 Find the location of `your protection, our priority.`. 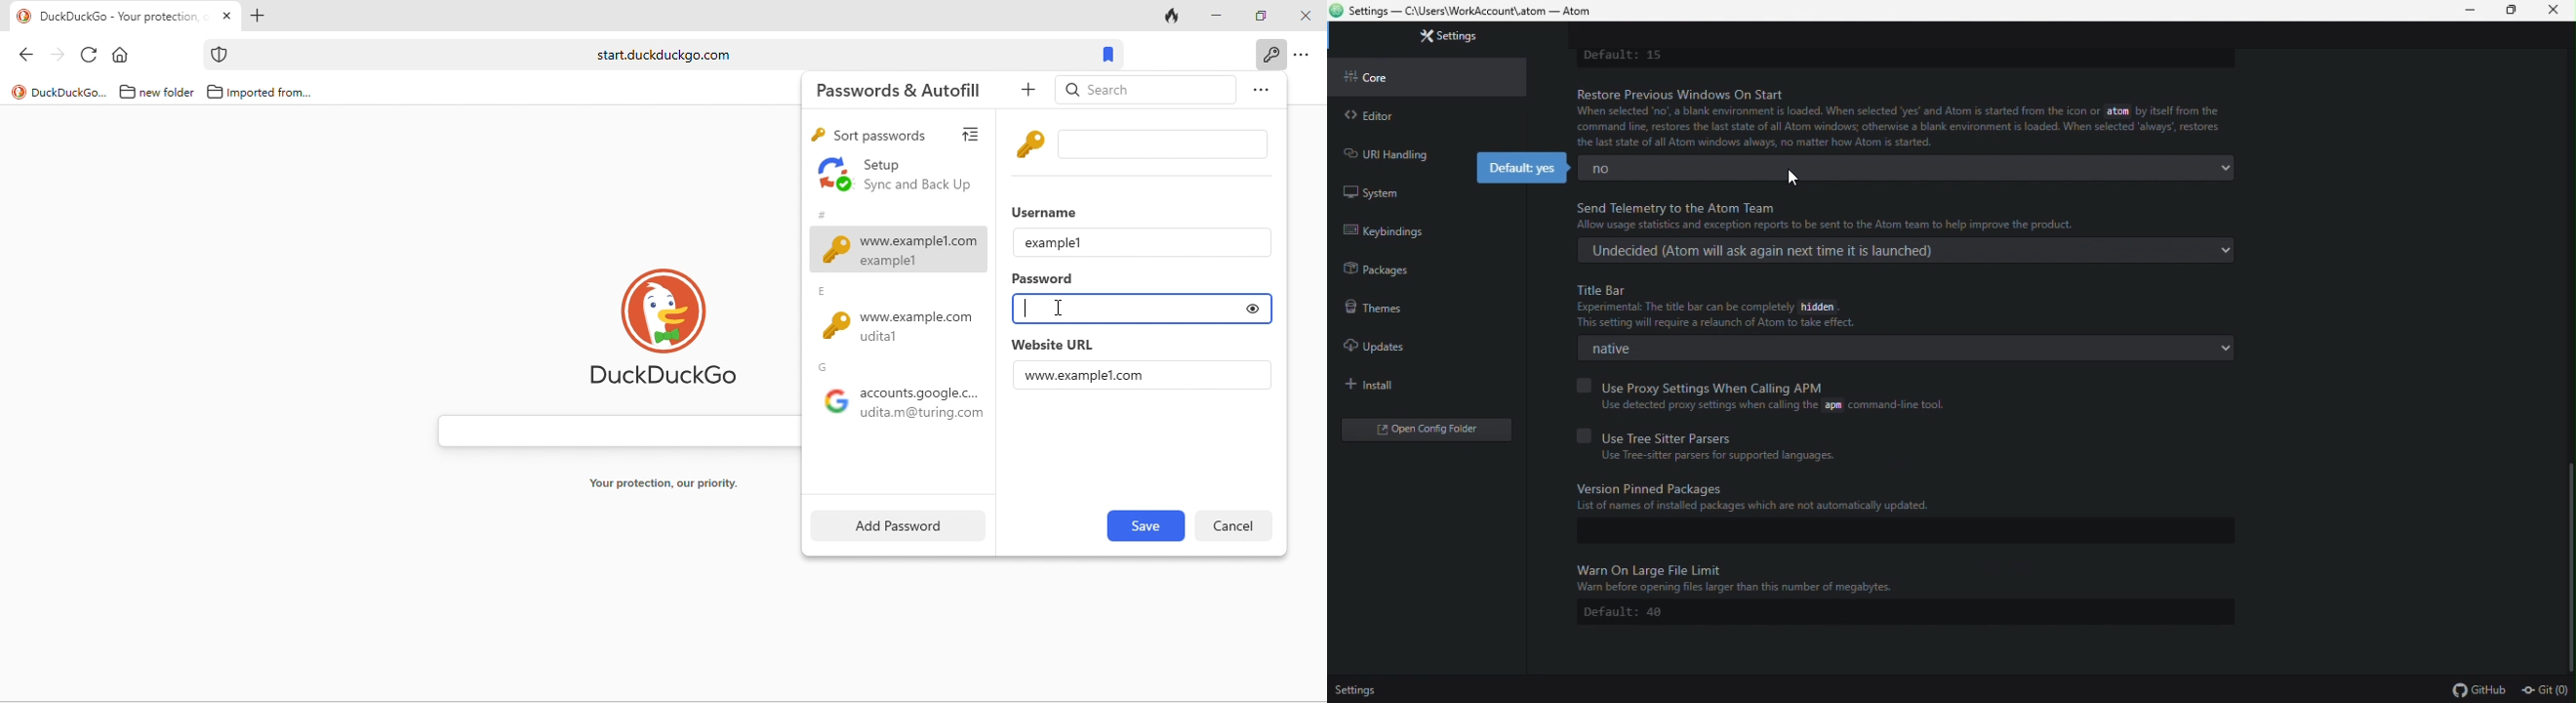

your protection, our priority. is located at coordinates (665, 484).